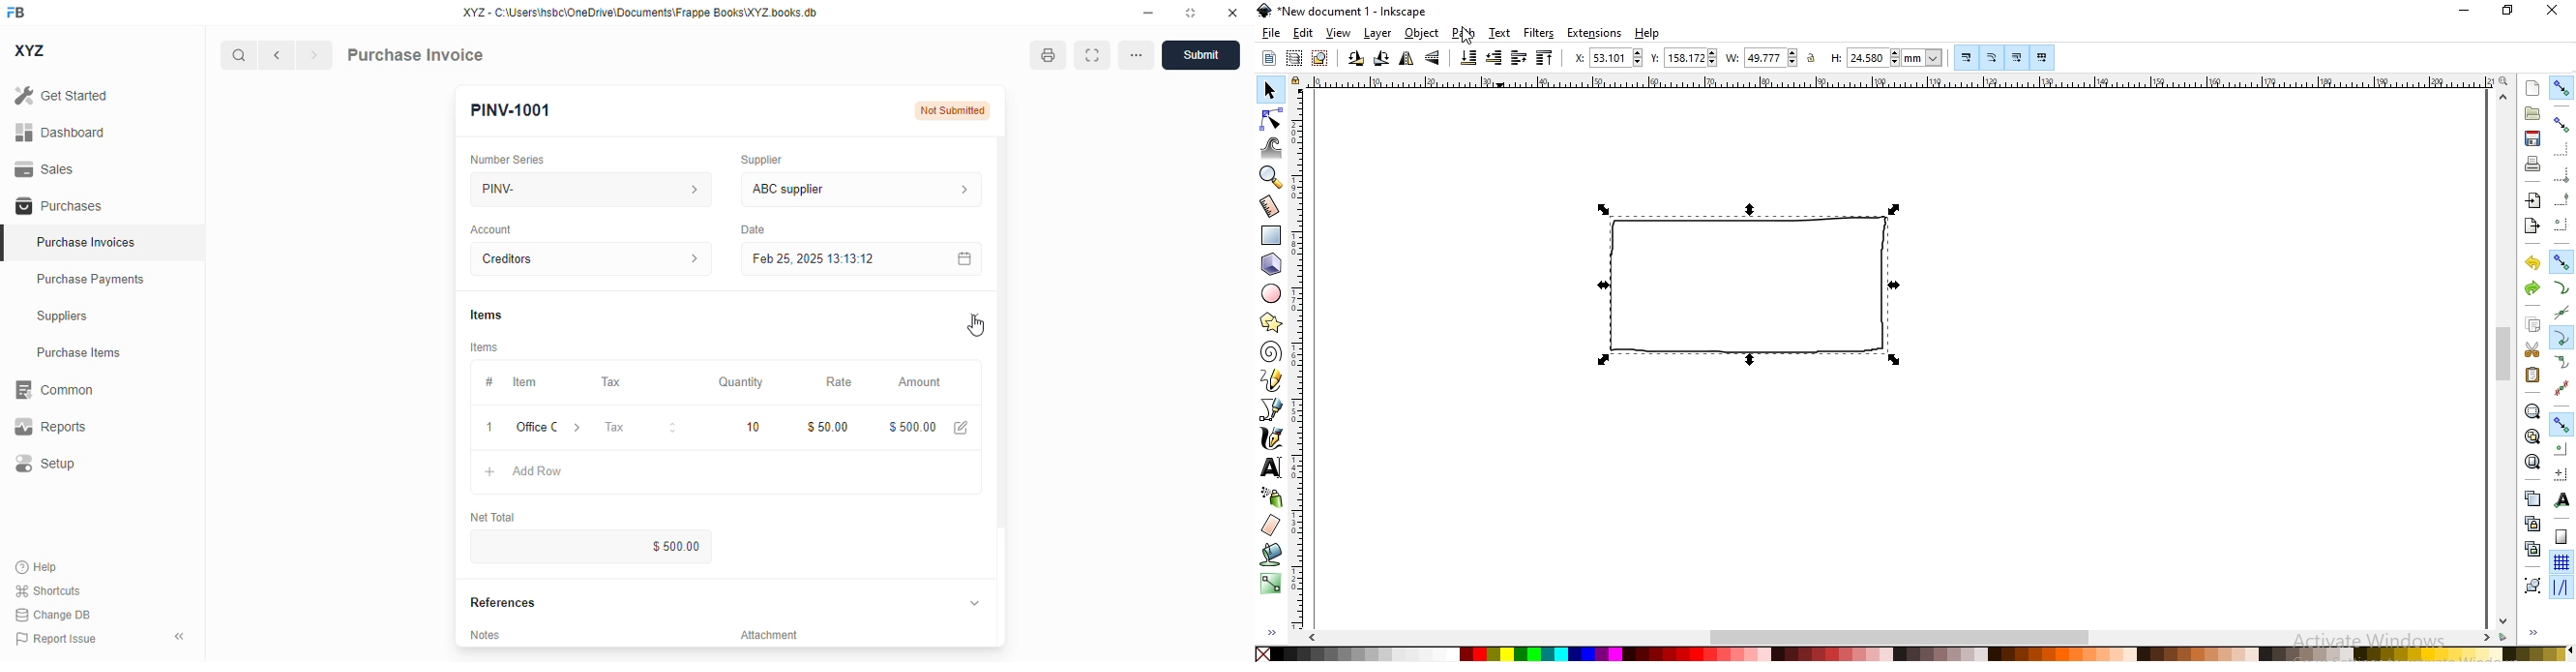 The width and height of the screenshot is (2576, 672). I want to click on items, so click(484, 348).